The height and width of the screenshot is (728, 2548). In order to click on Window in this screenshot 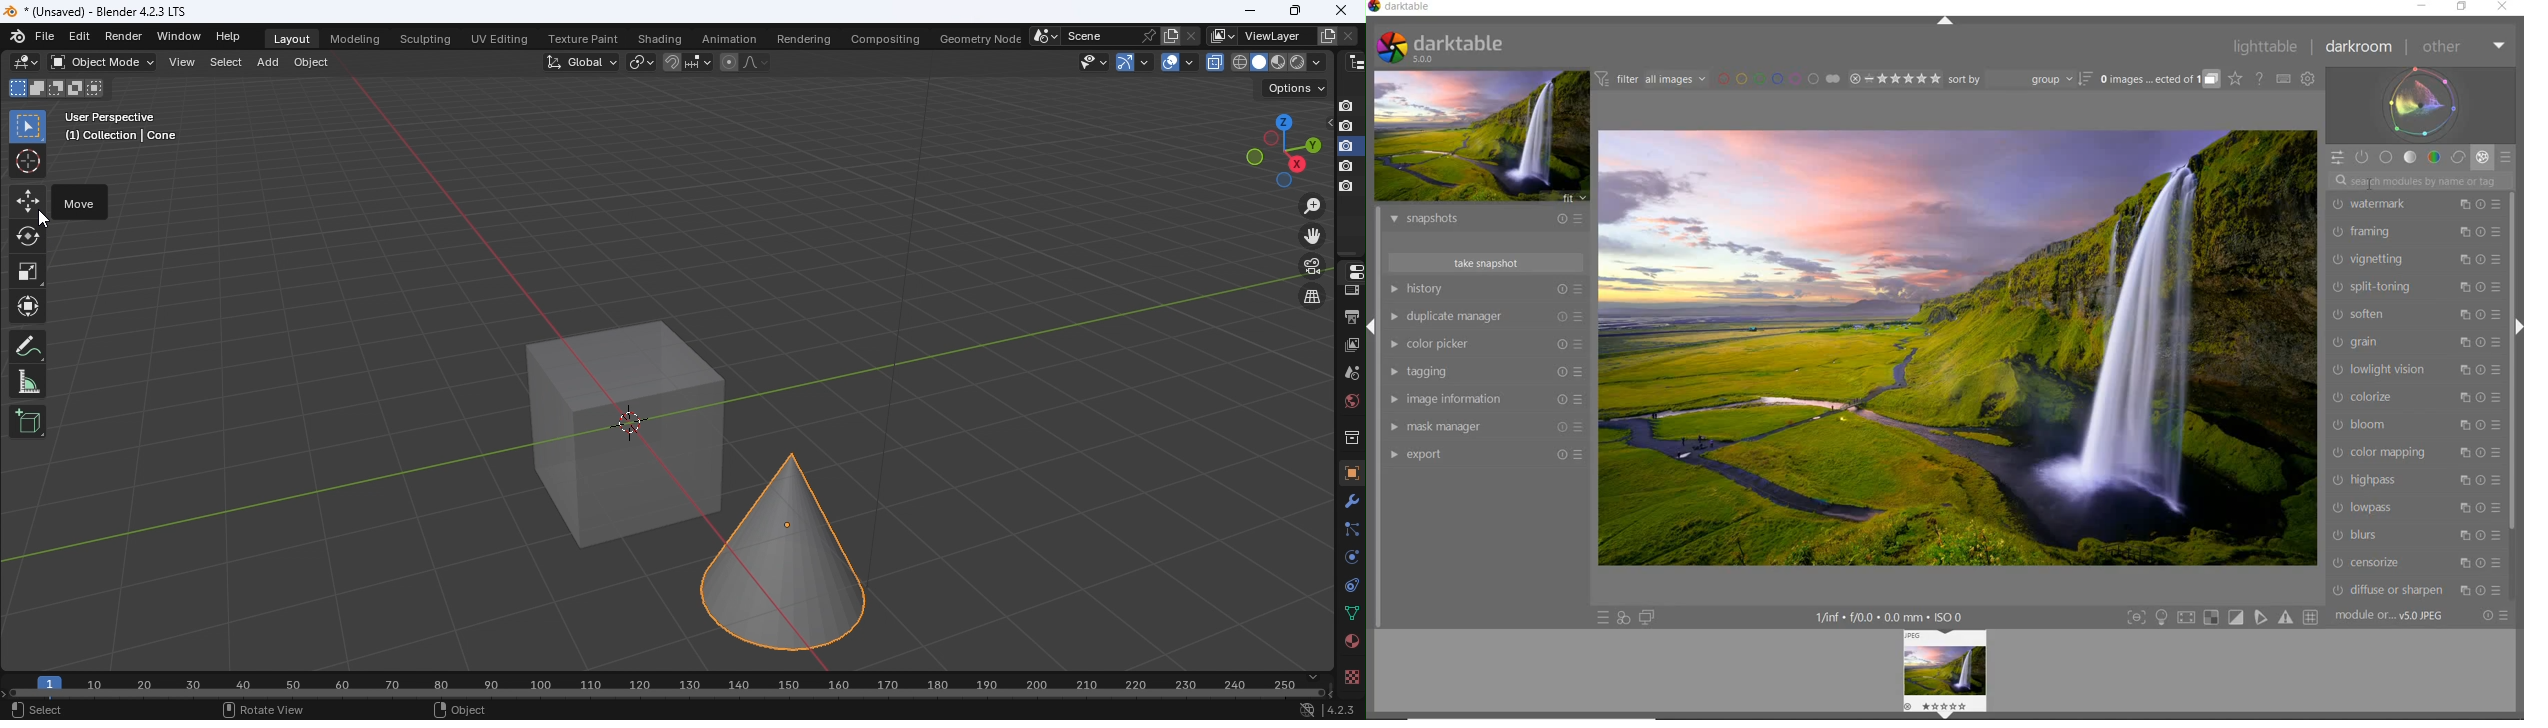, I will do `click(178, 36)`.